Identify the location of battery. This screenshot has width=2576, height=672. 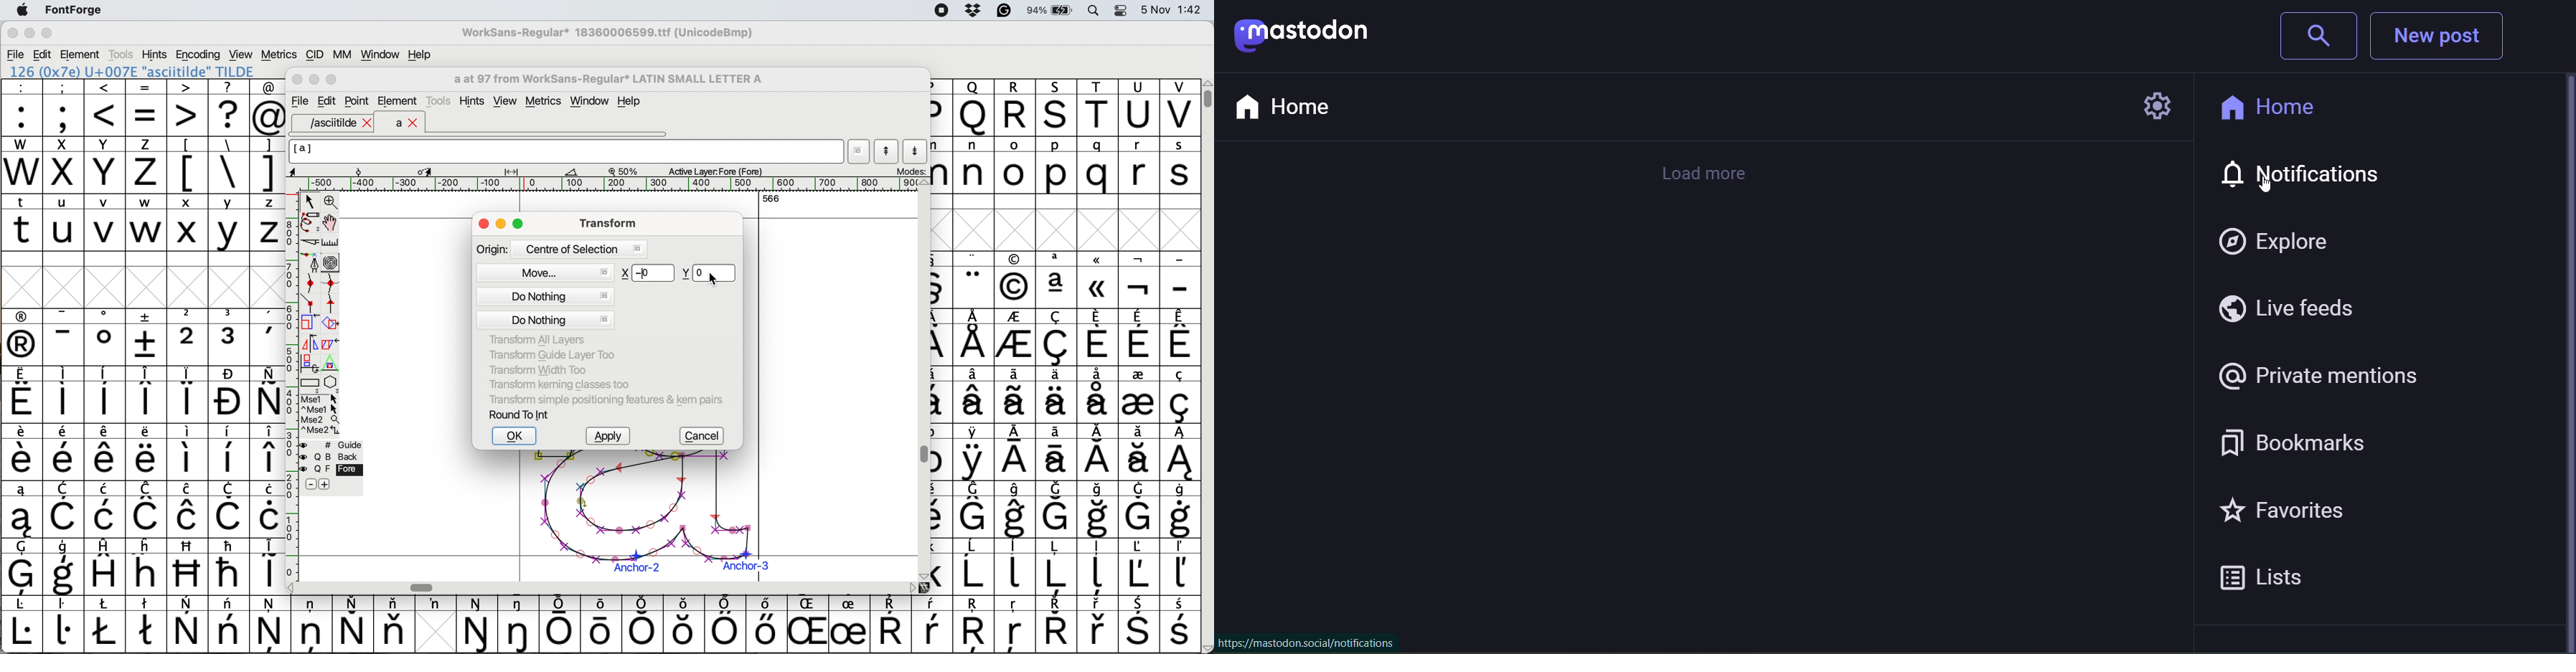
(1054, 10).